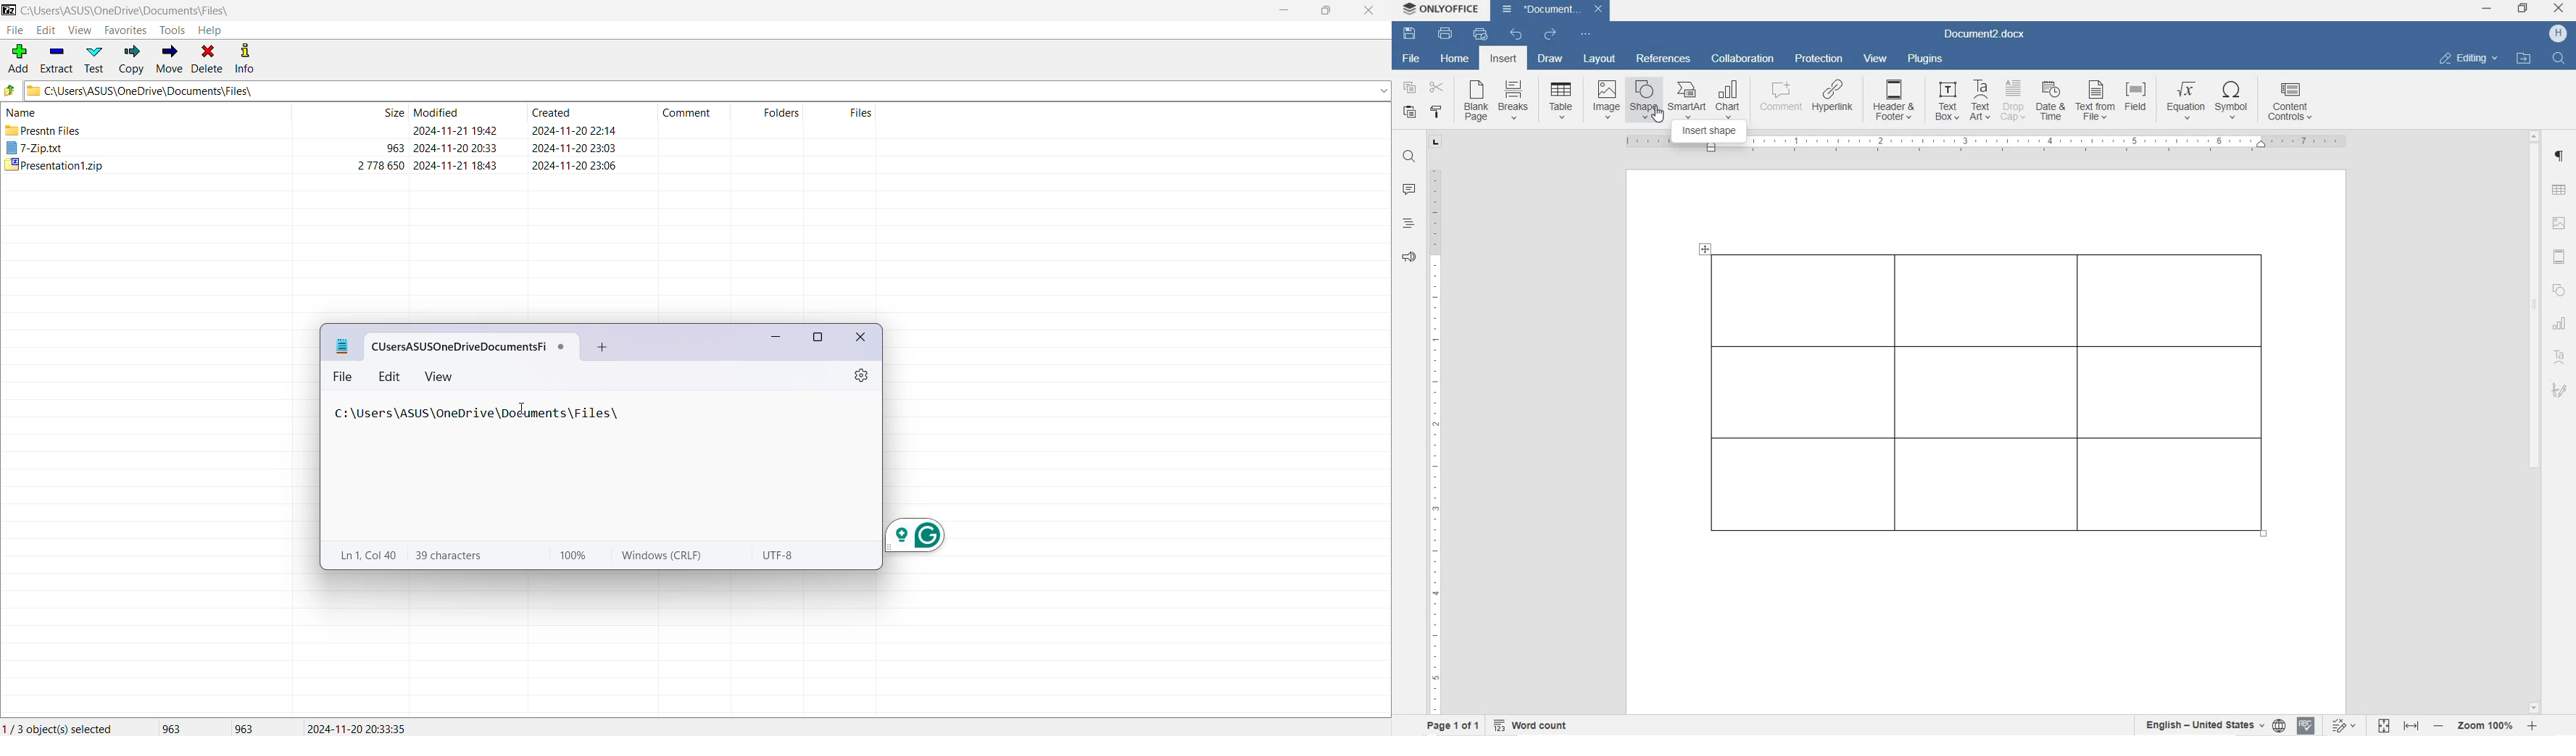 The width and height of the screenshot is (2576, 756). I want to click on minimize, so click(2487, 8).